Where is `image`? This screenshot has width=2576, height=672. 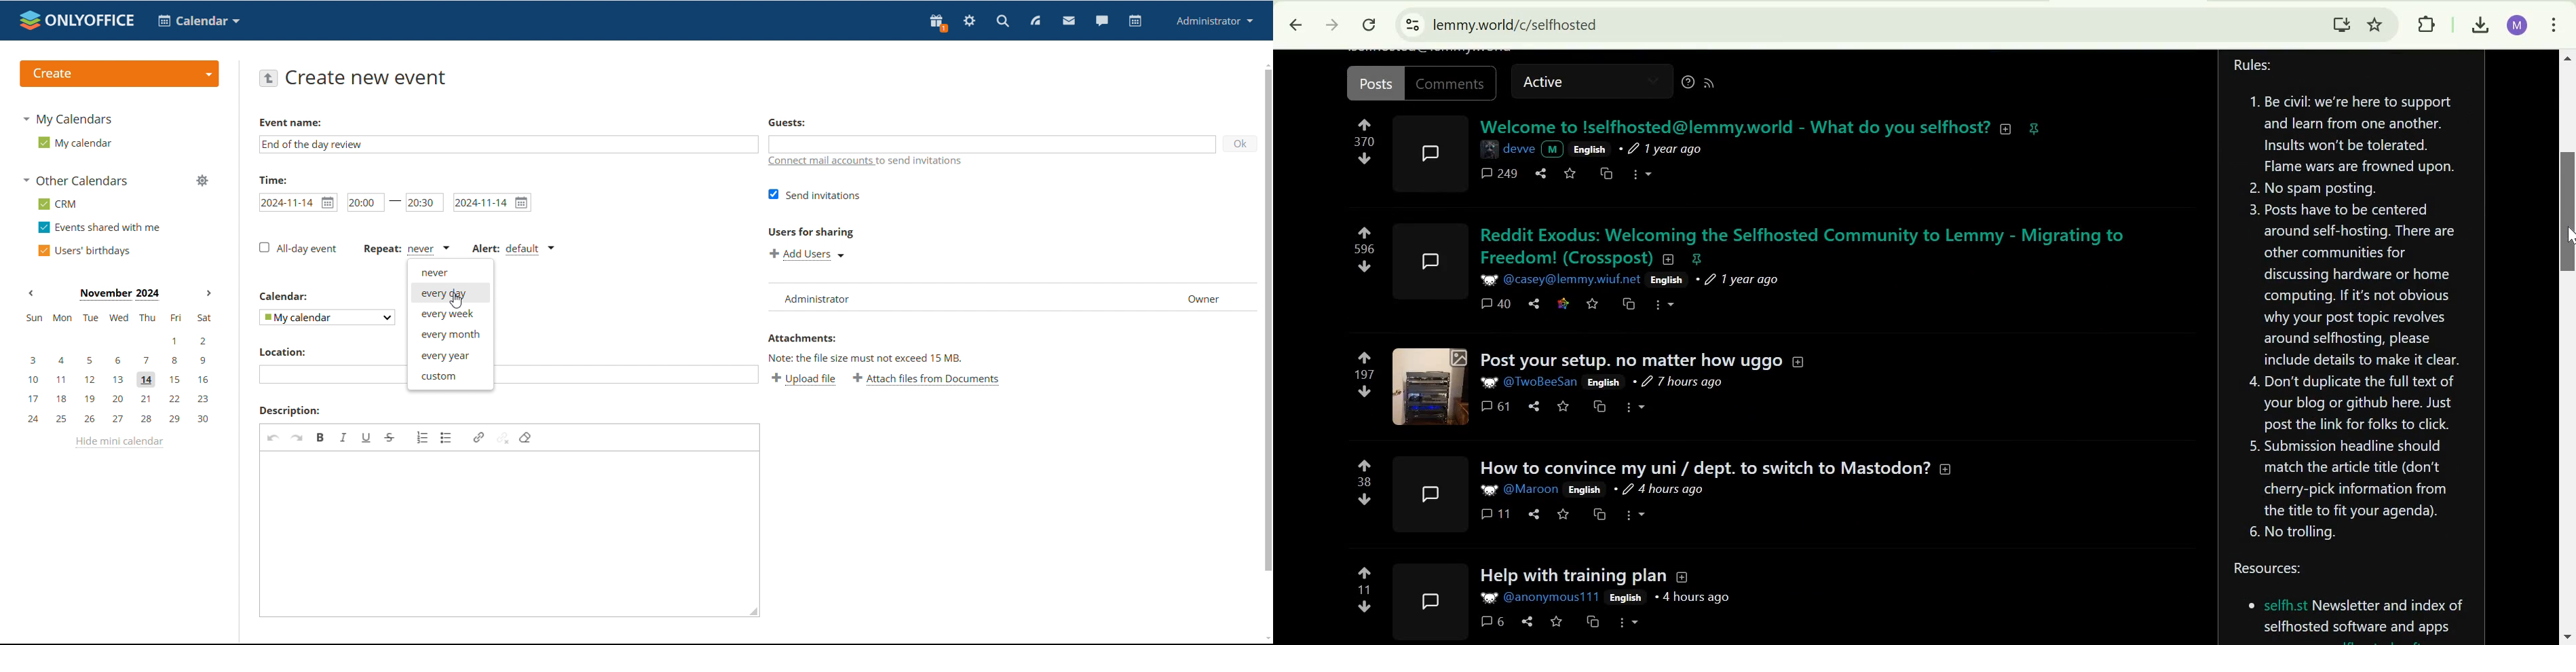 image is located at coordinates (1491, 147).